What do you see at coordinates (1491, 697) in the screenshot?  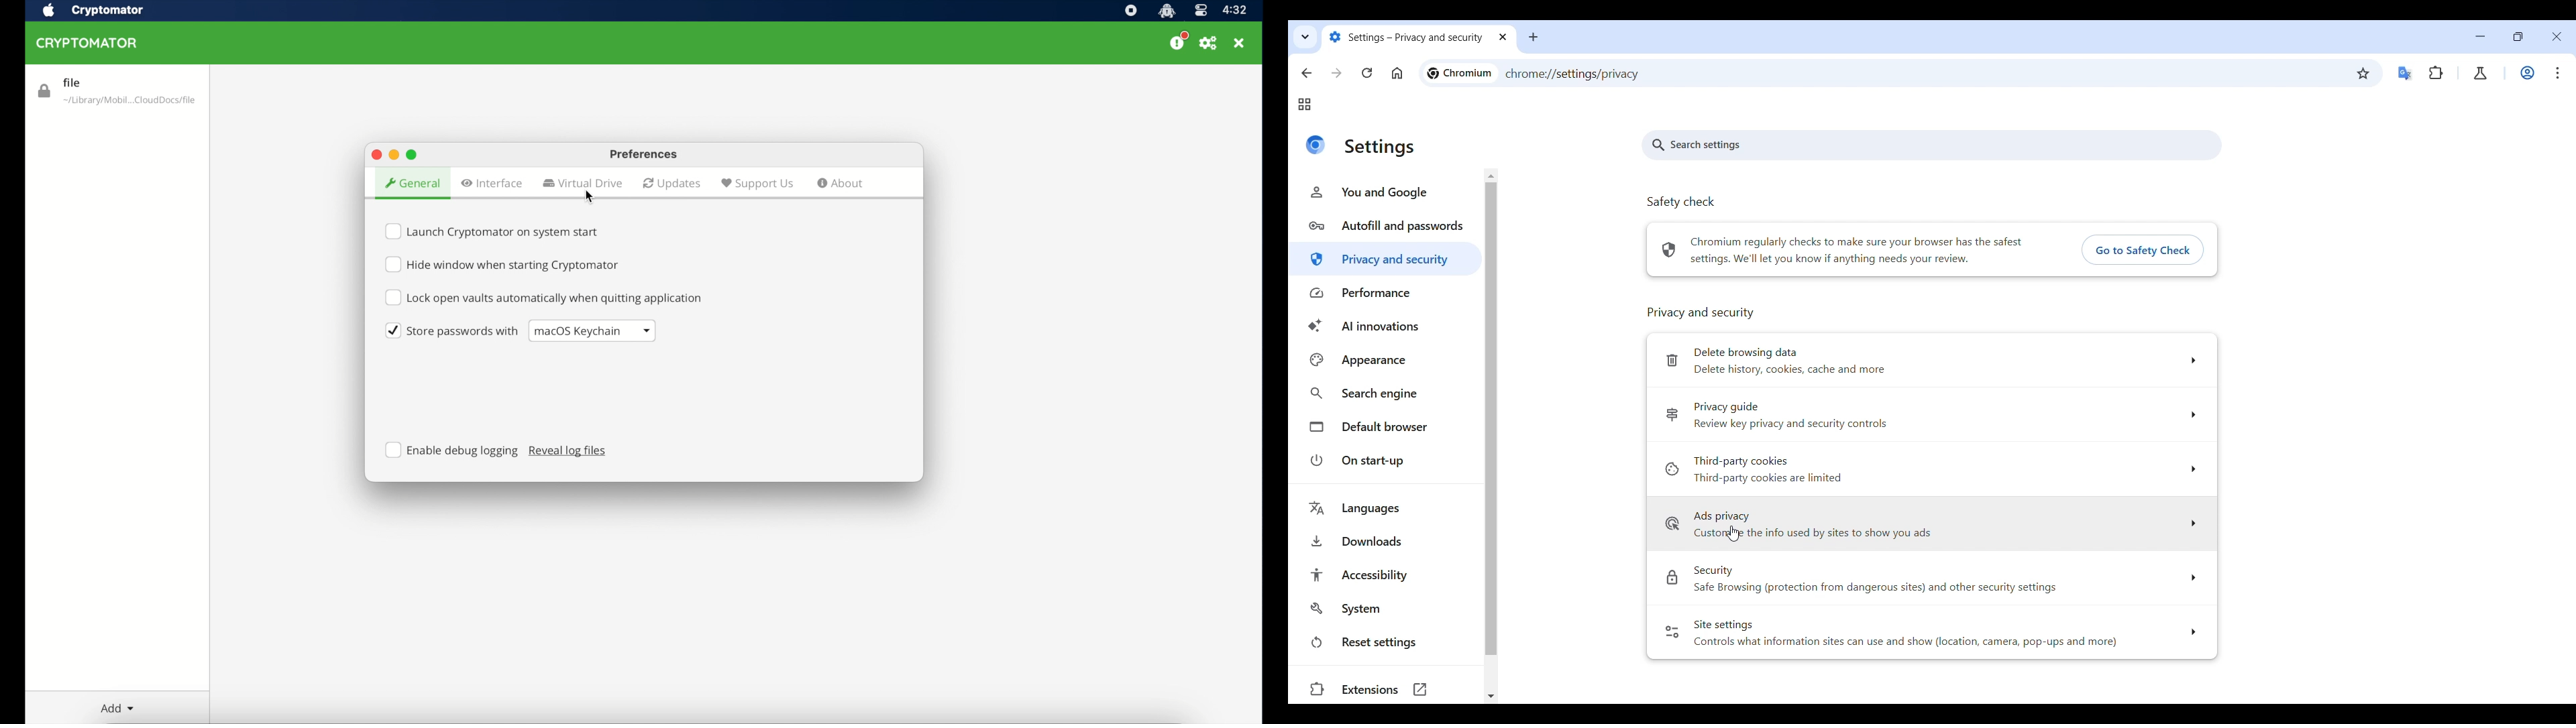 I see `Quick slide to bottom` at bounding box center [1491, 697].